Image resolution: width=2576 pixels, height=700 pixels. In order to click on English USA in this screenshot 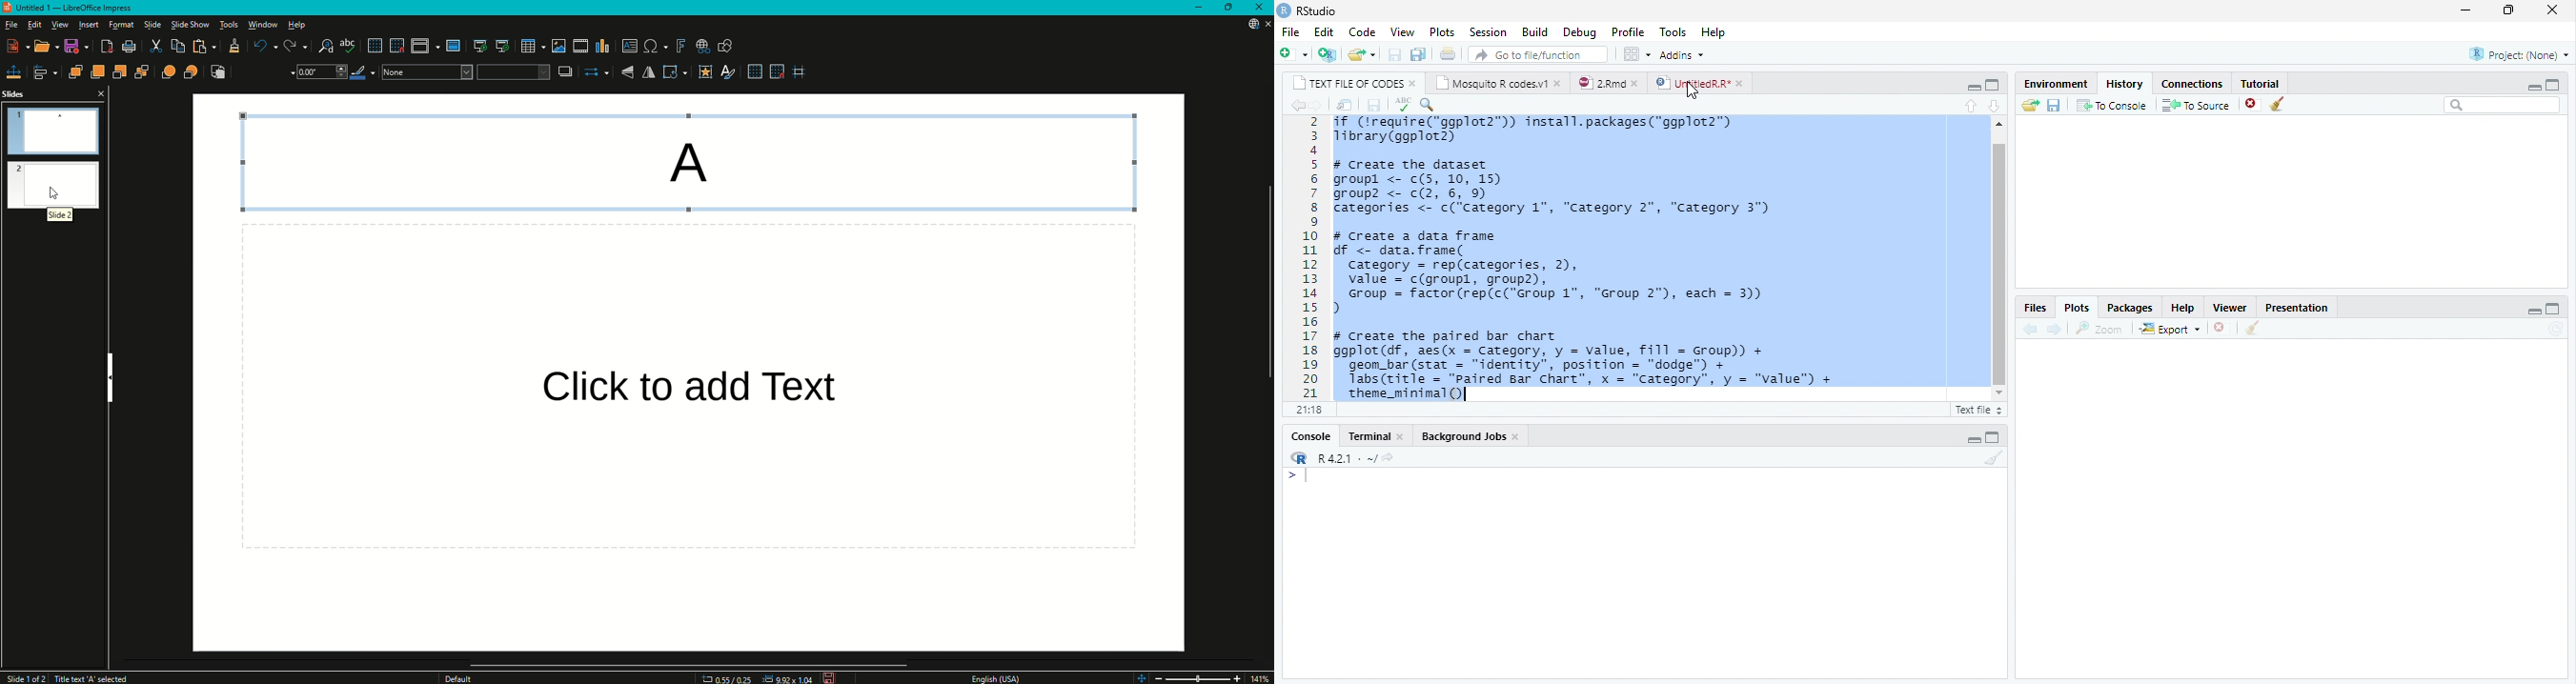, I will do `click(1000, 677)`.